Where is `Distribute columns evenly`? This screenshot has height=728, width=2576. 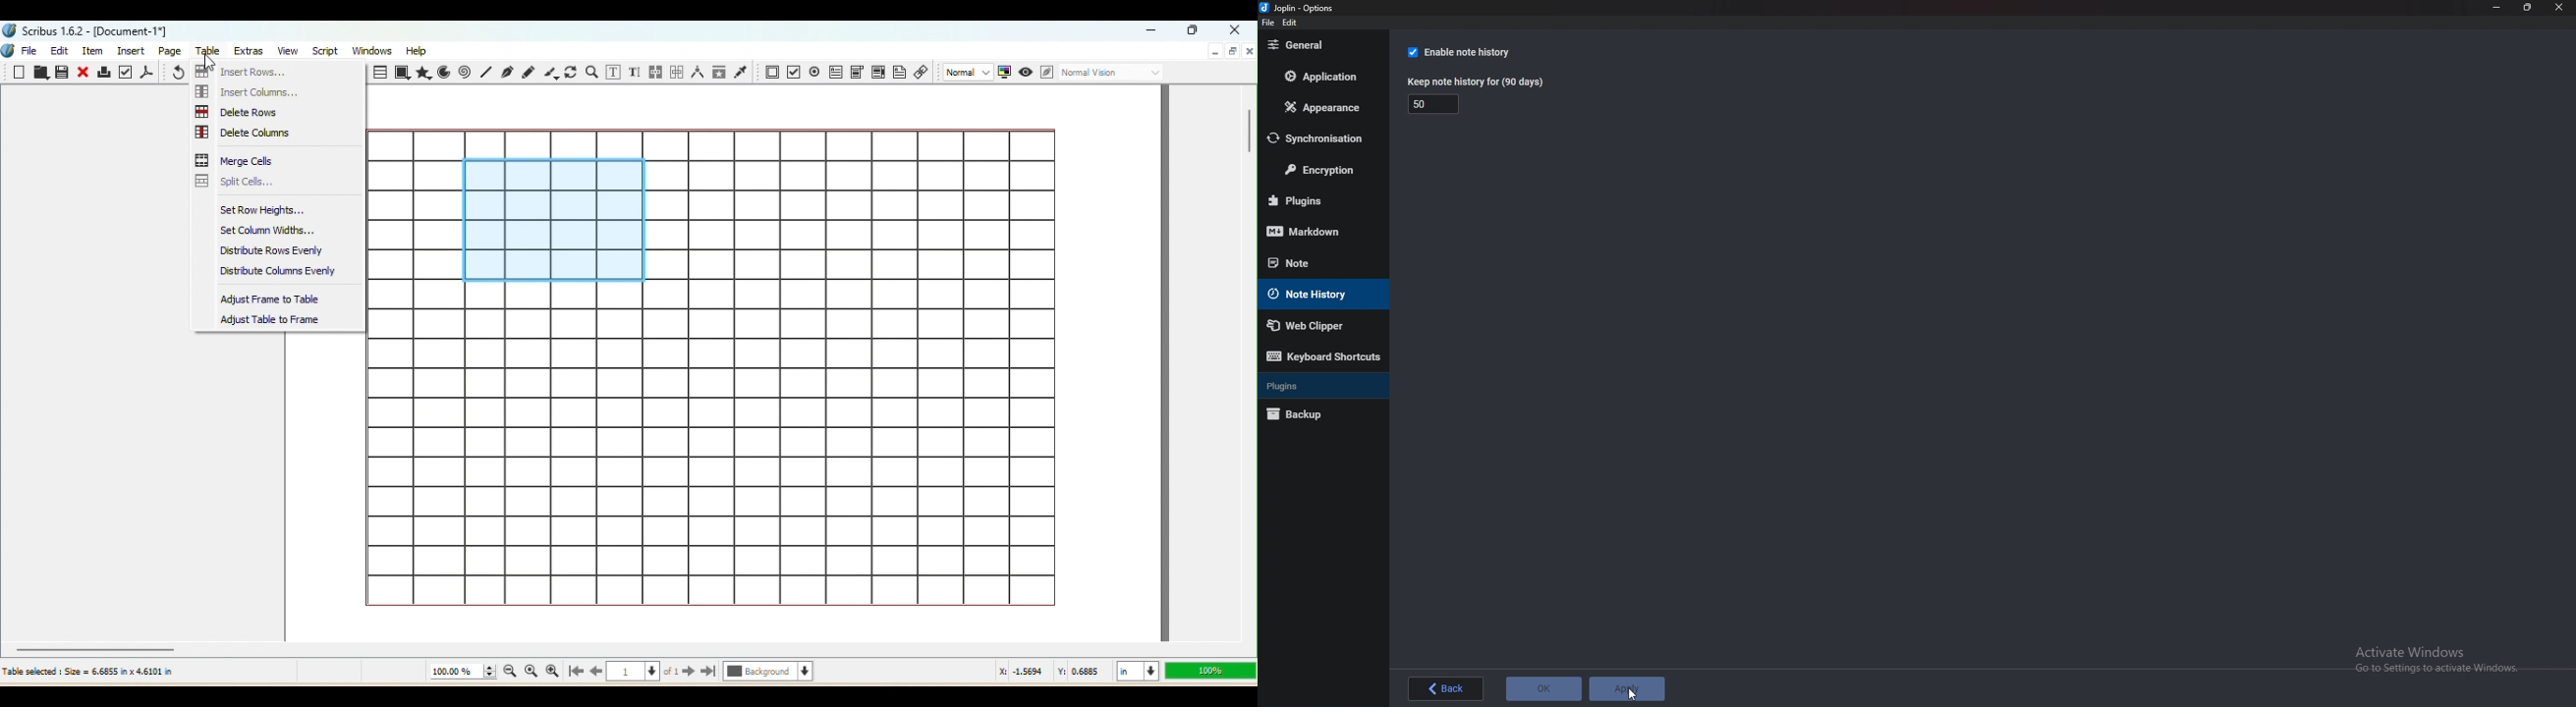 Distribute columns evenly is located at coordinates (279, 272).